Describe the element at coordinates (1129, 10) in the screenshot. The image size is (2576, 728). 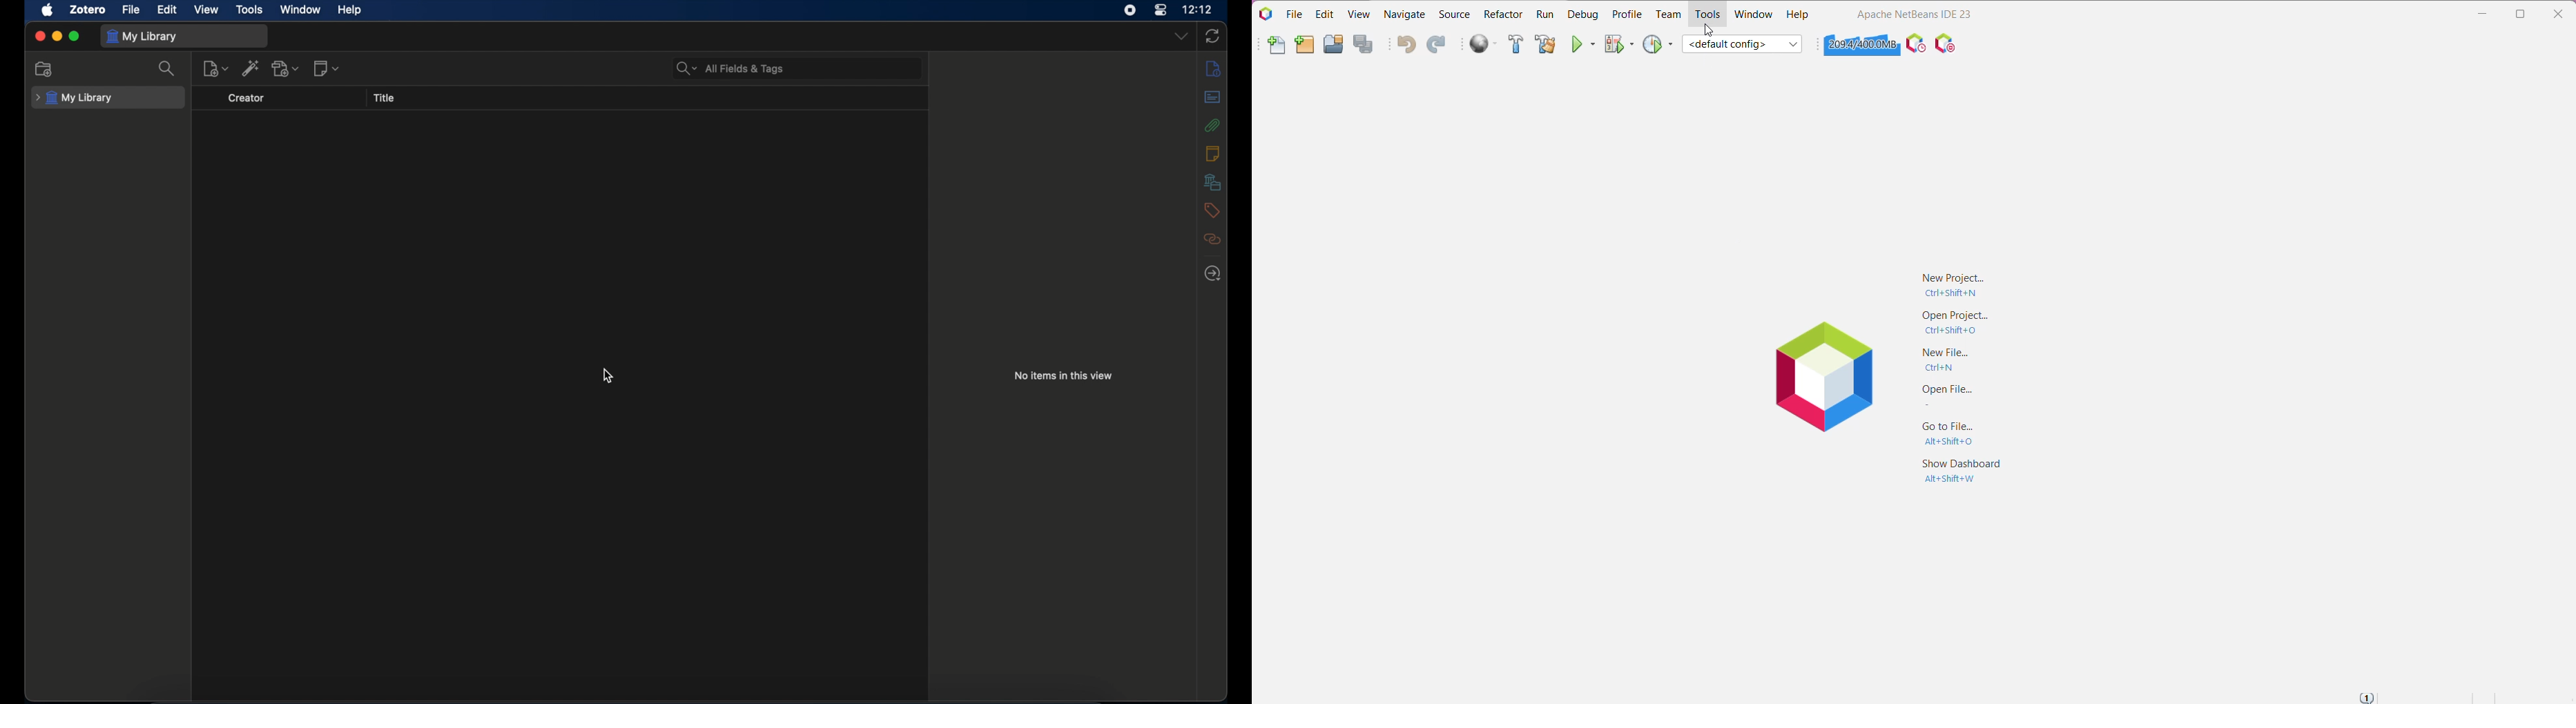
I see `screen recorder` at that location.